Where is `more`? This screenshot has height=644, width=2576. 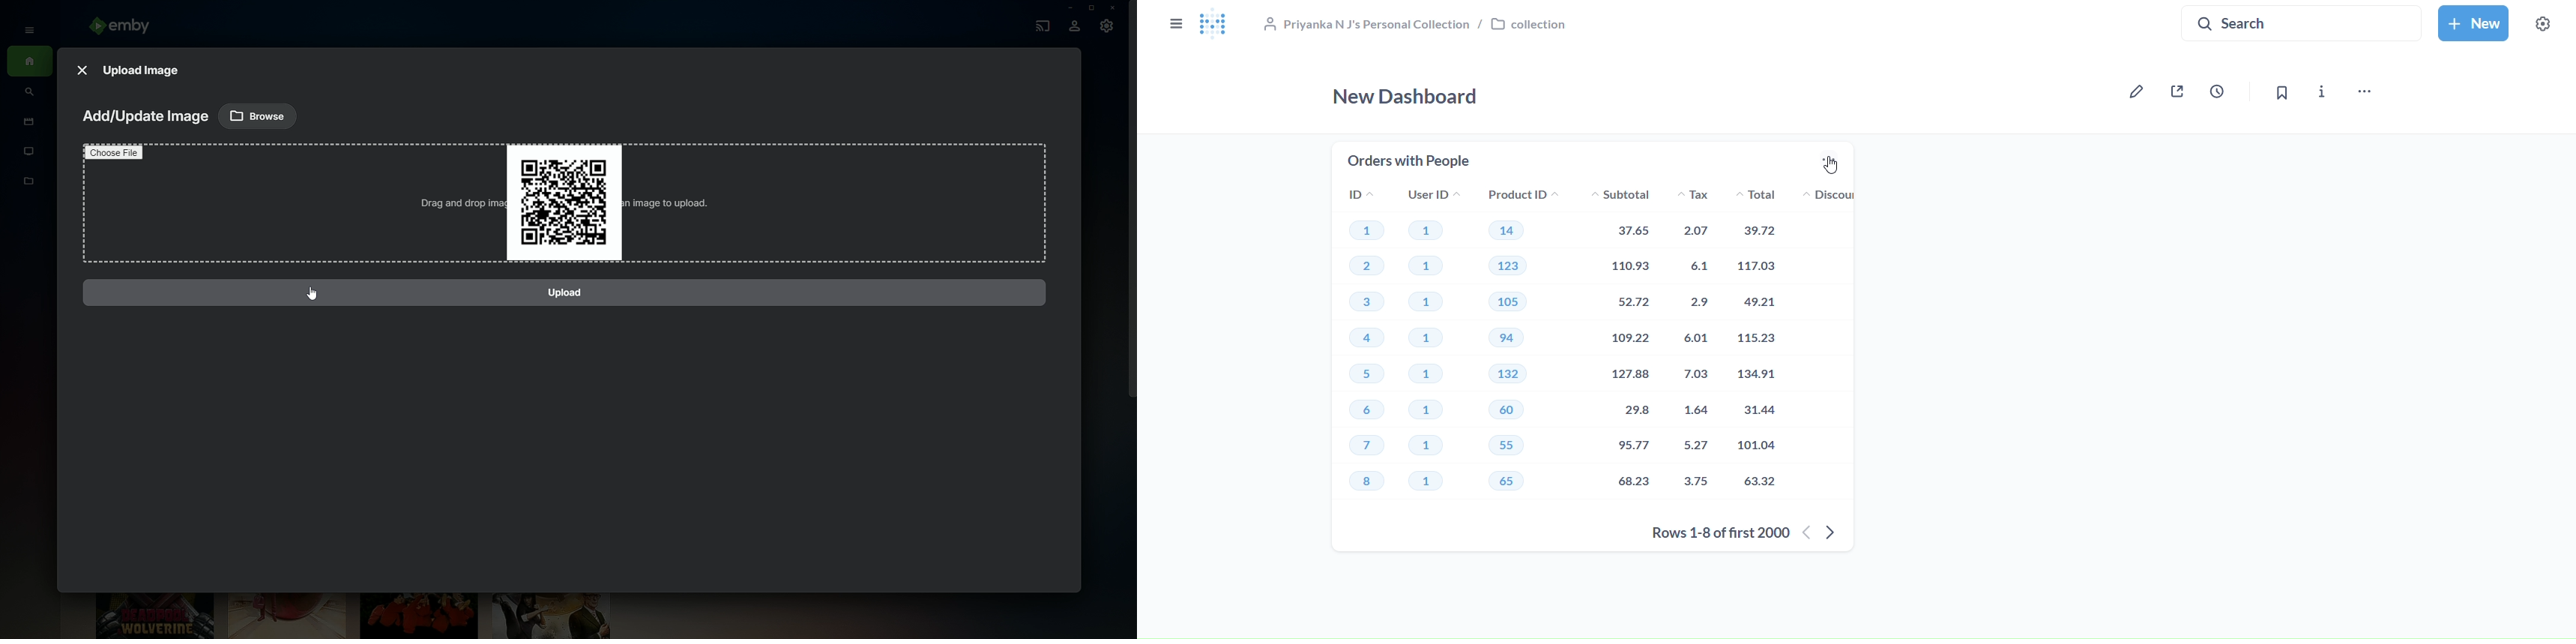
more is located at coordinates (1834, 163).